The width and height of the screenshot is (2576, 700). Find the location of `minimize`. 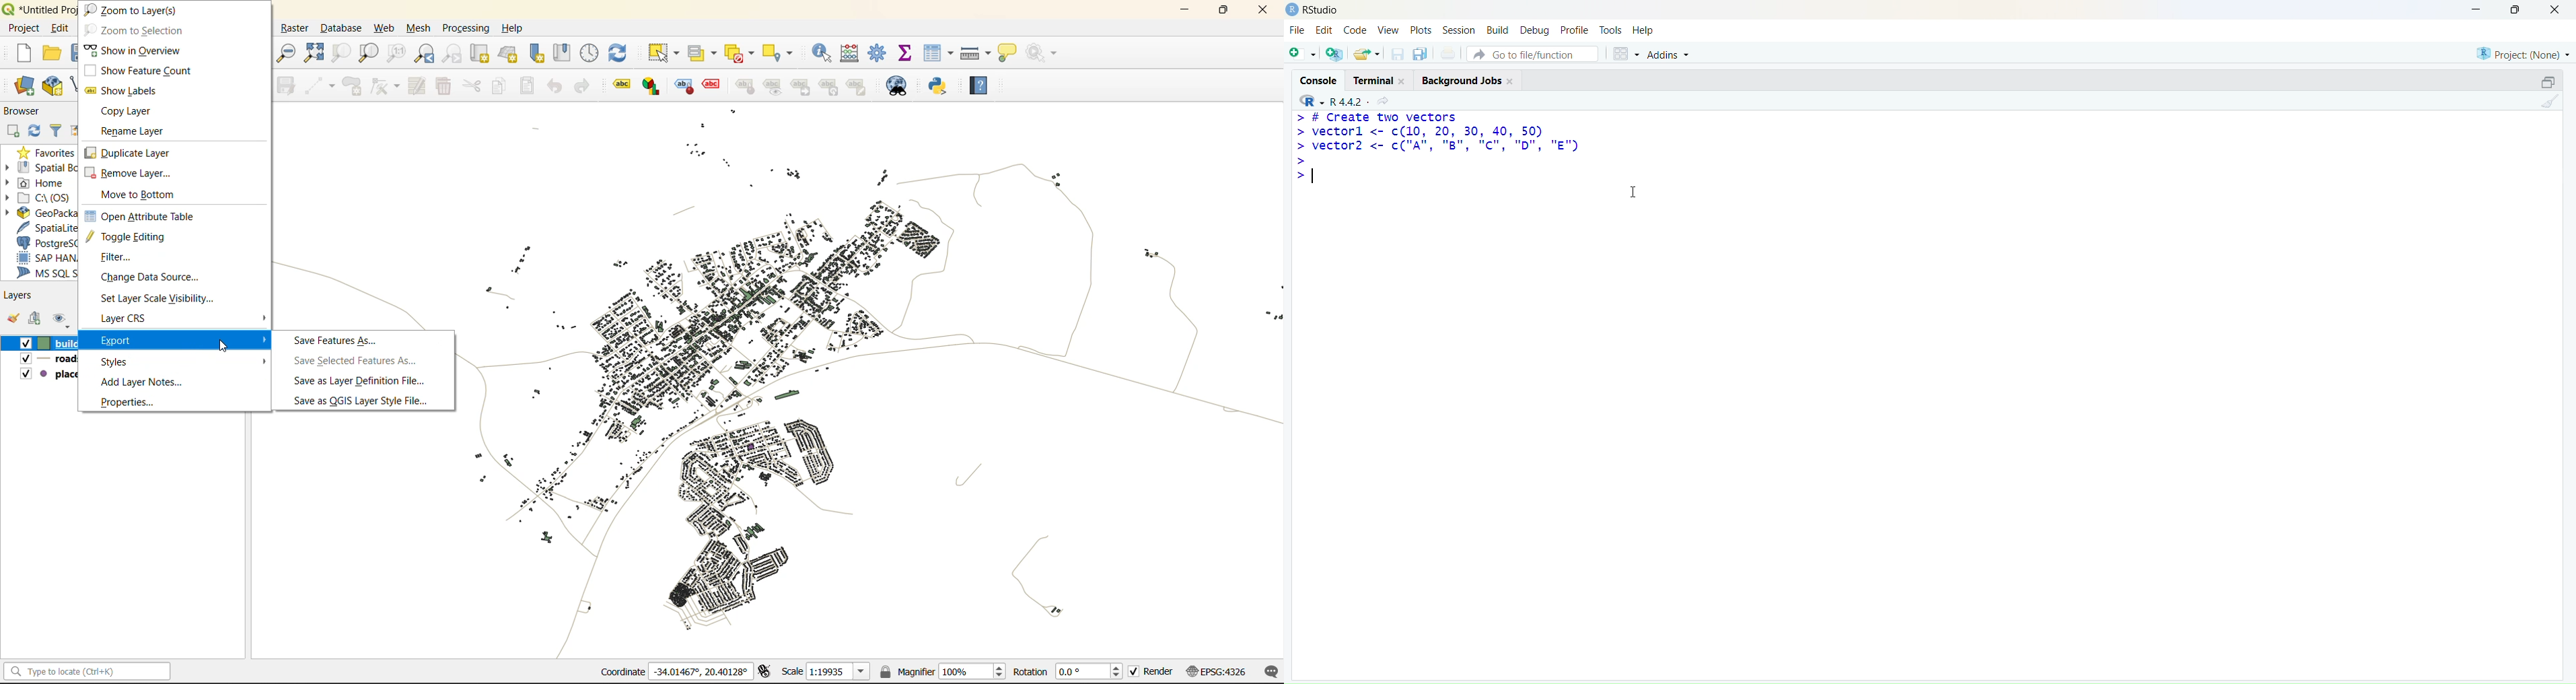

minimize is located at coordinates (2550, 83).